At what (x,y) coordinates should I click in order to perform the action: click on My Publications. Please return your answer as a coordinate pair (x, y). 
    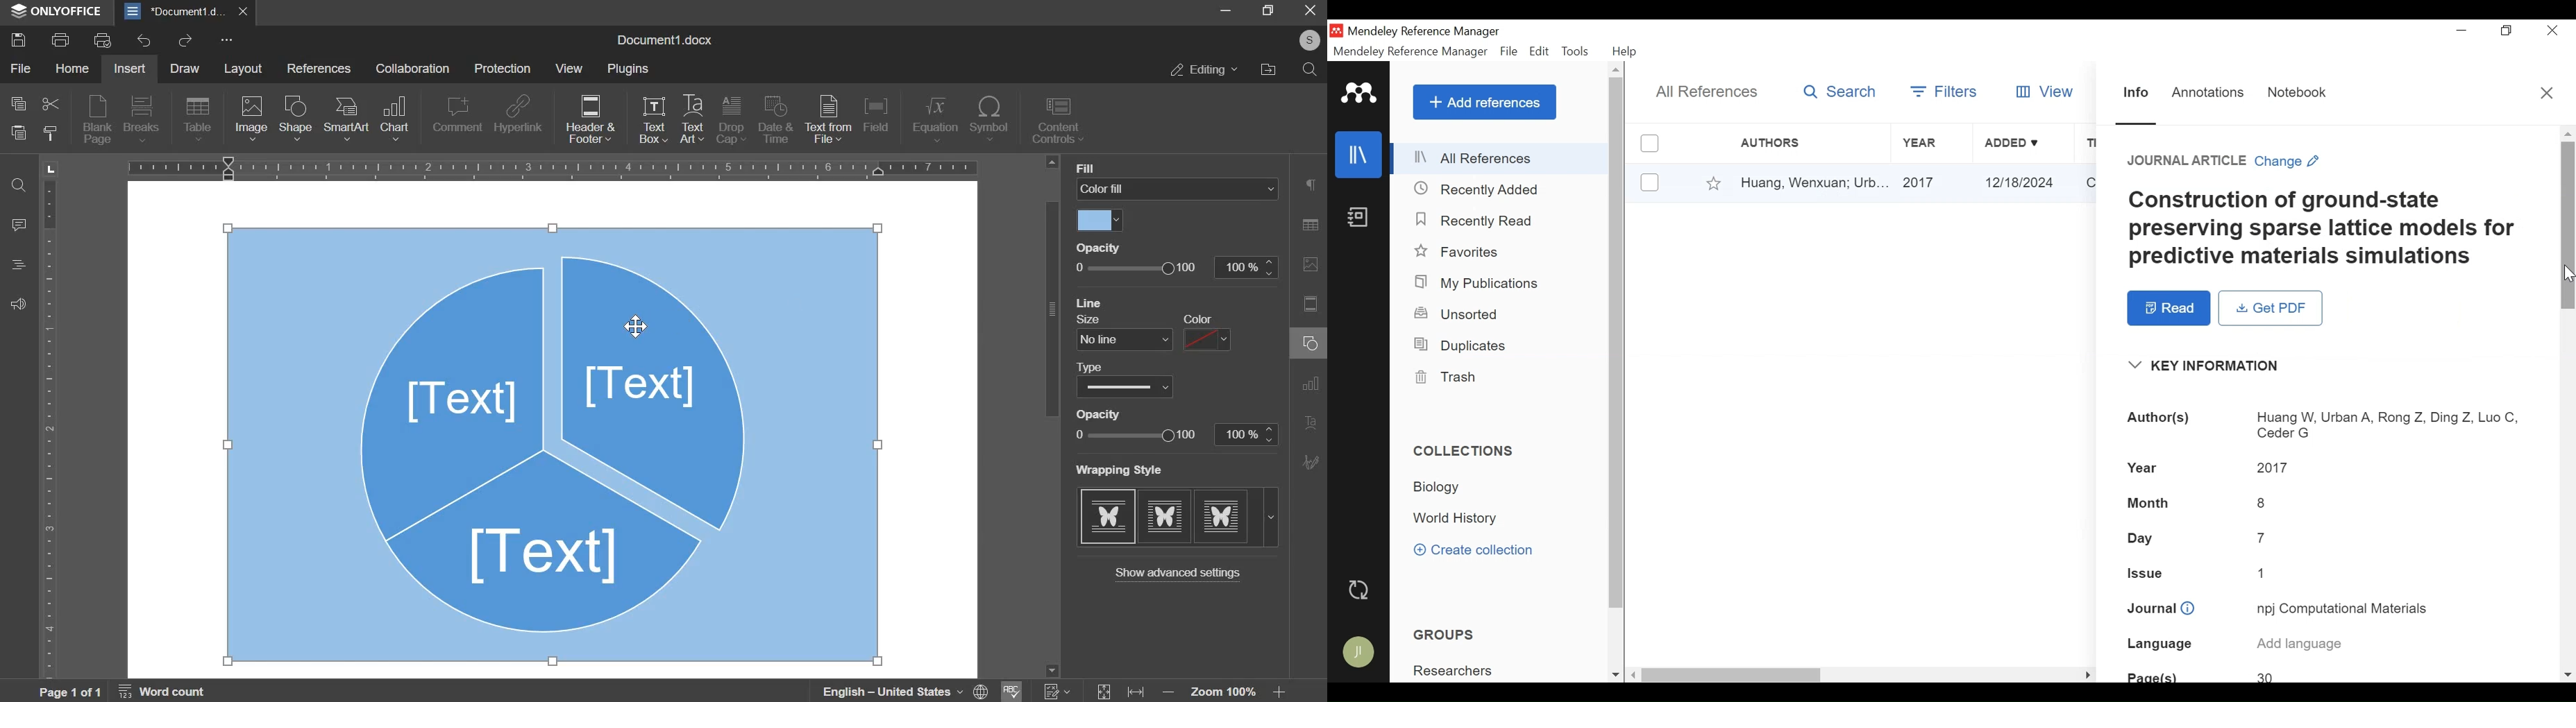
    Looking at the image, I should click on (1486, 283).